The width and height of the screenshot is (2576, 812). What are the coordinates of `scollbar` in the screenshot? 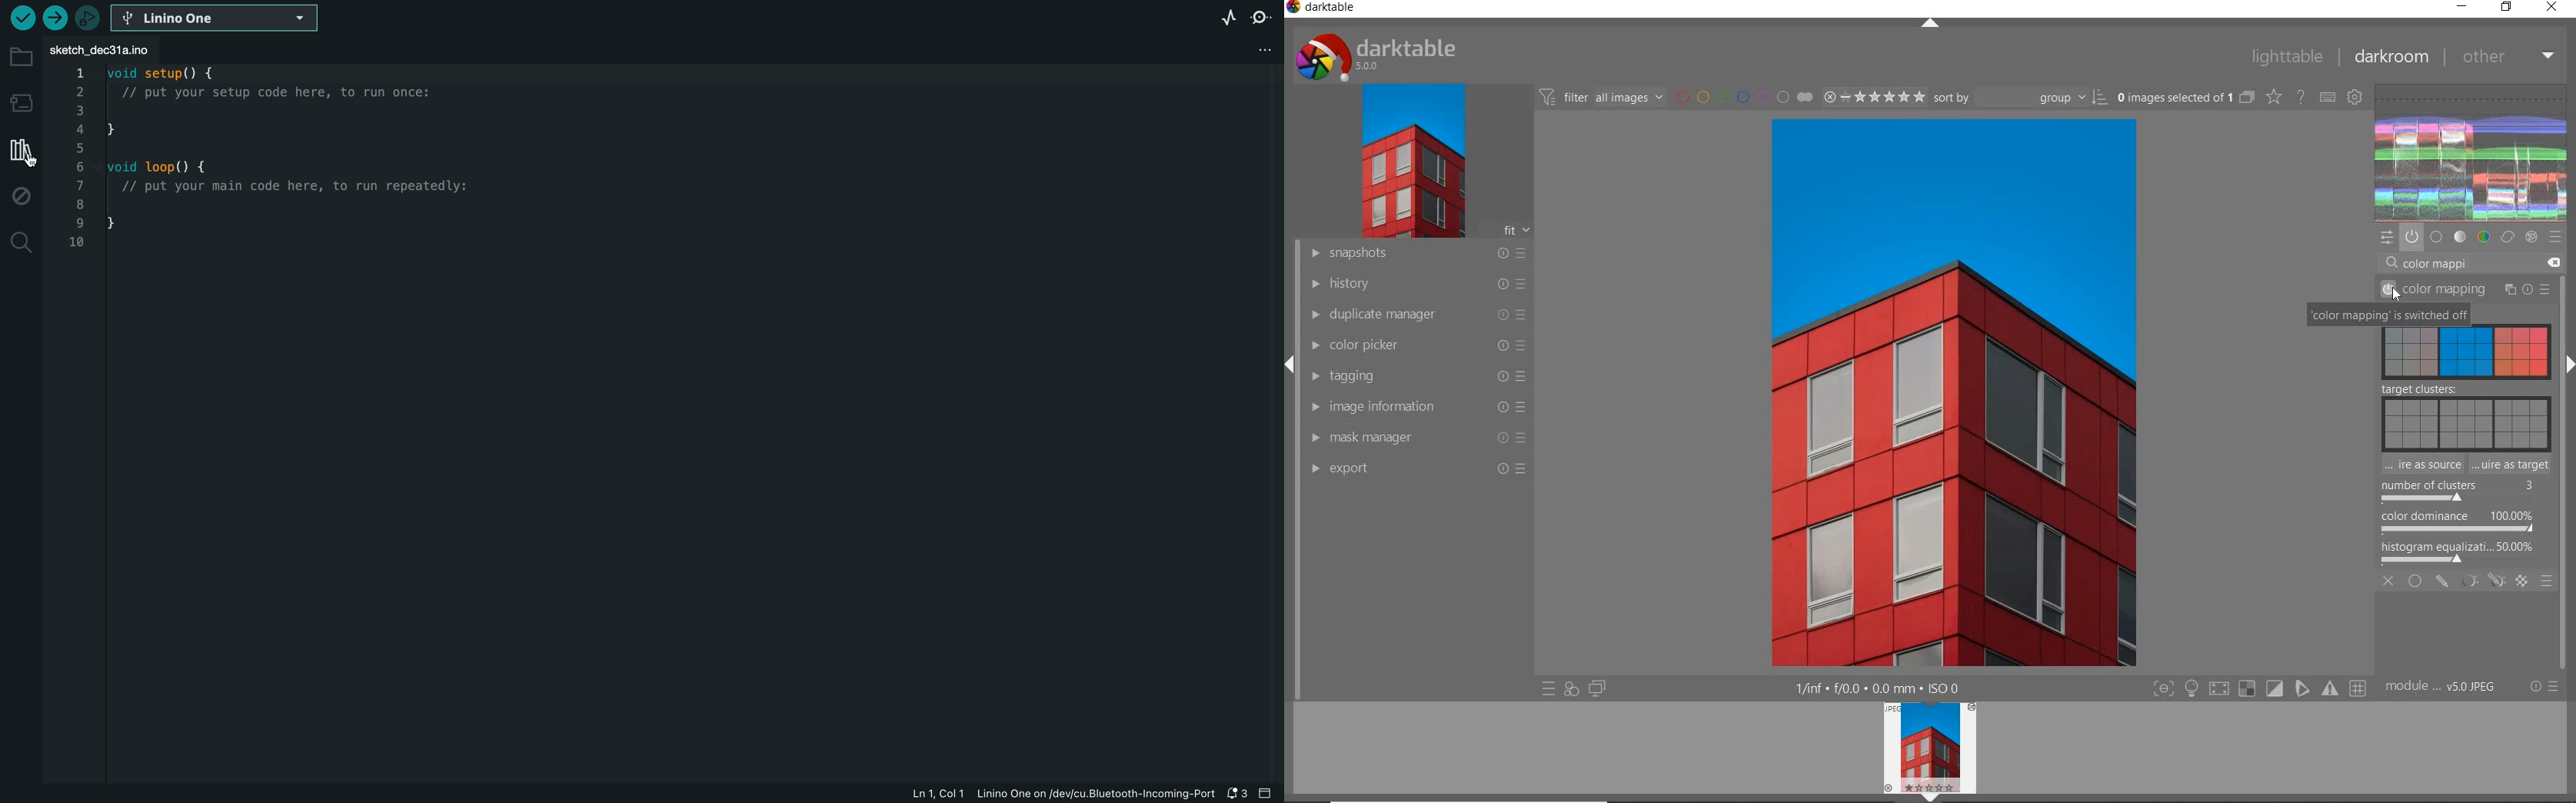 It's located at (2567, 308).